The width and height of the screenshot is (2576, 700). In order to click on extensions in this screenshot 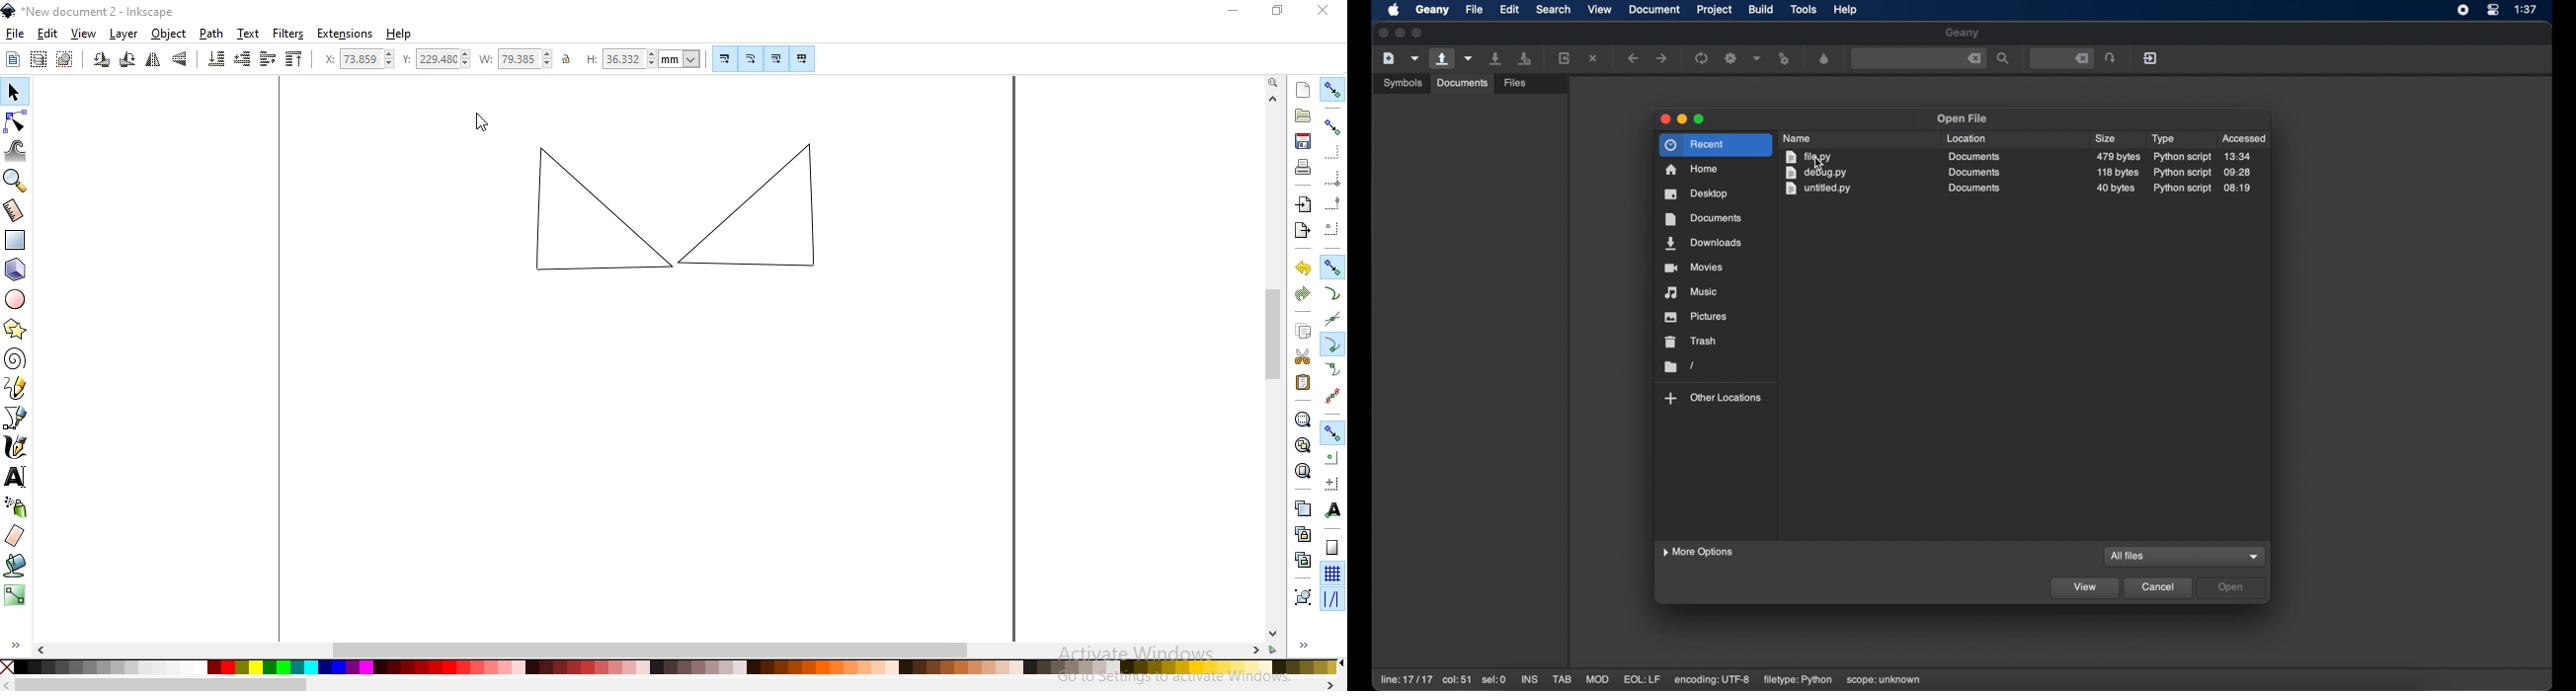, I will do `click(346, 35)`.